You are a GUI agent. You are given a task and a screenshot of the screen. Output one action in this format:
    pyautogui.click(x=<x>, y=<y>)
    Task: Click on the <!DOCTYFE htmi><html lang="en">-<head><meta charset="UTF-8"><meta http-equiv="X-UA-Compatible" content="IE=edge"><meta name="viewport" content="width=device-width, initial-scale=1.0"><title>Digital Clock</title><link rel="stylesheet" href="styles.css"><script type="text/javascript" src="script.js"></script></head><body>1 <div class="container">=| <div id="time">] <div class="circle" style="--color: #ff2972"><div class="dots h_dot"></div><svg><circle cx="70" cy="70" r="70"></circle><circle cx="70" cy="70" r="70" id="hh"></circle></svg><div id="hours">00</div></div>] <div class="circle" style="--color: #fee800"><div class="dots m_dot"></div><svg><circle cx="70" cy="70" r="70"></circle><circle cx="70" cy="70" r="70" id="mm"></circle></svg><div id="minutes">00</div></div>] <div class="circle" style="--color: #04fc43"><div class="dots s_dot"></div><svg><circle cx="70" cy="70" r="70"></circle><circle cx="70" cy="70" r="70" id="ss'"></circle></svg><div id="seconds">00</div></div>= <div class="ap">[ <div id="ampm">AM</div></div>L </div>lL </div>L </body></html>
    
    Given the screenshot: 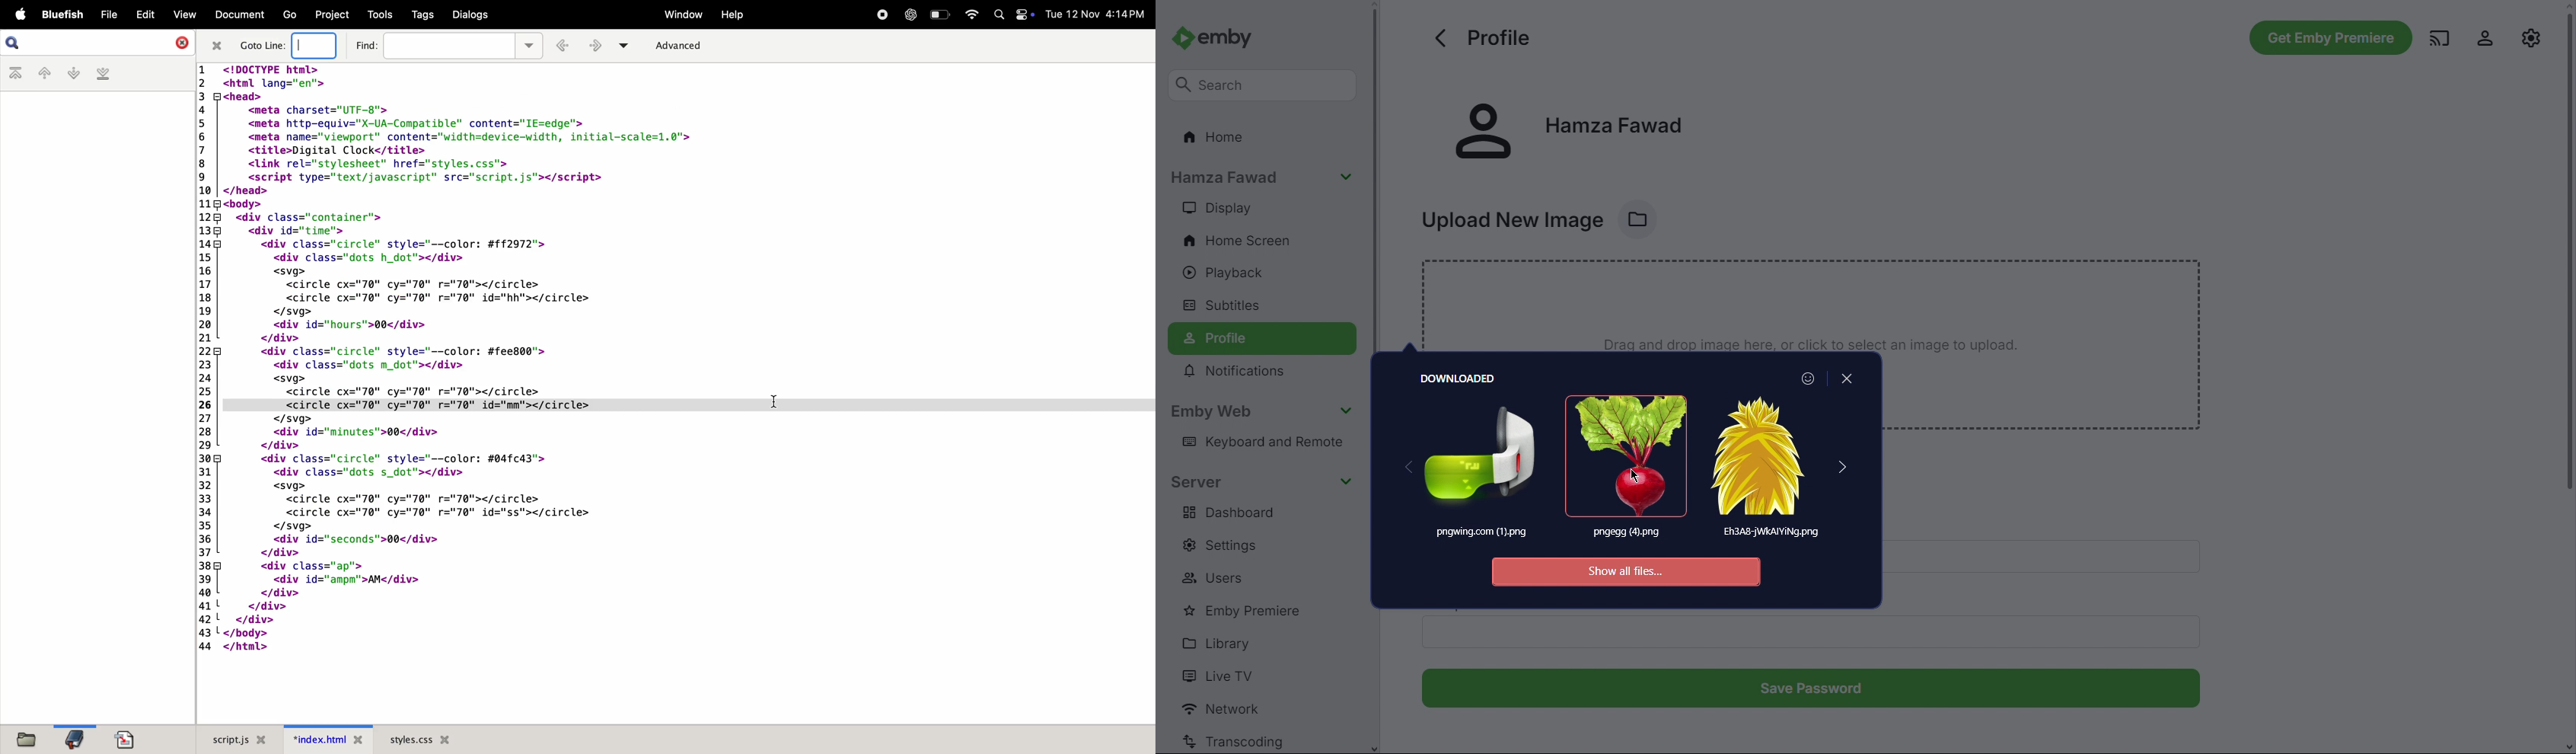 What is the action you would take?
    pyautogui.click(x=486, y=358)
    